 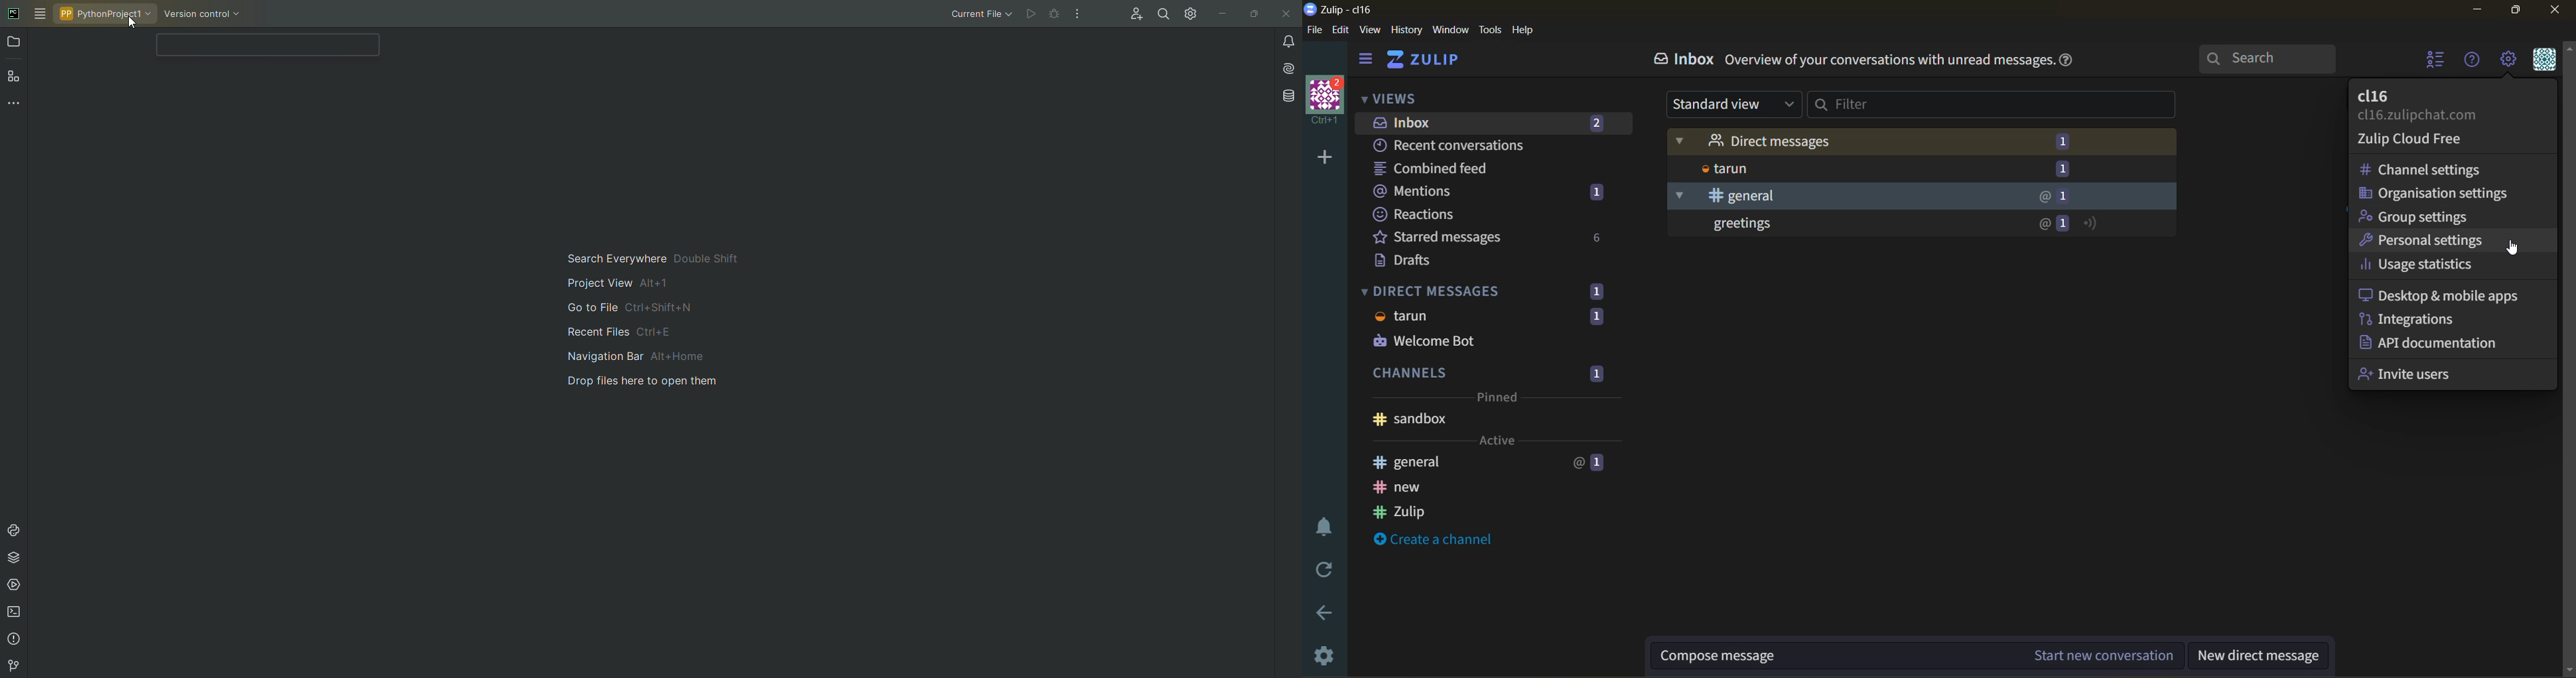 What do you see at coordinates (1325, 523) in the screenshot?
I see `enable do not disturb` at bounding box center [1325, 523].